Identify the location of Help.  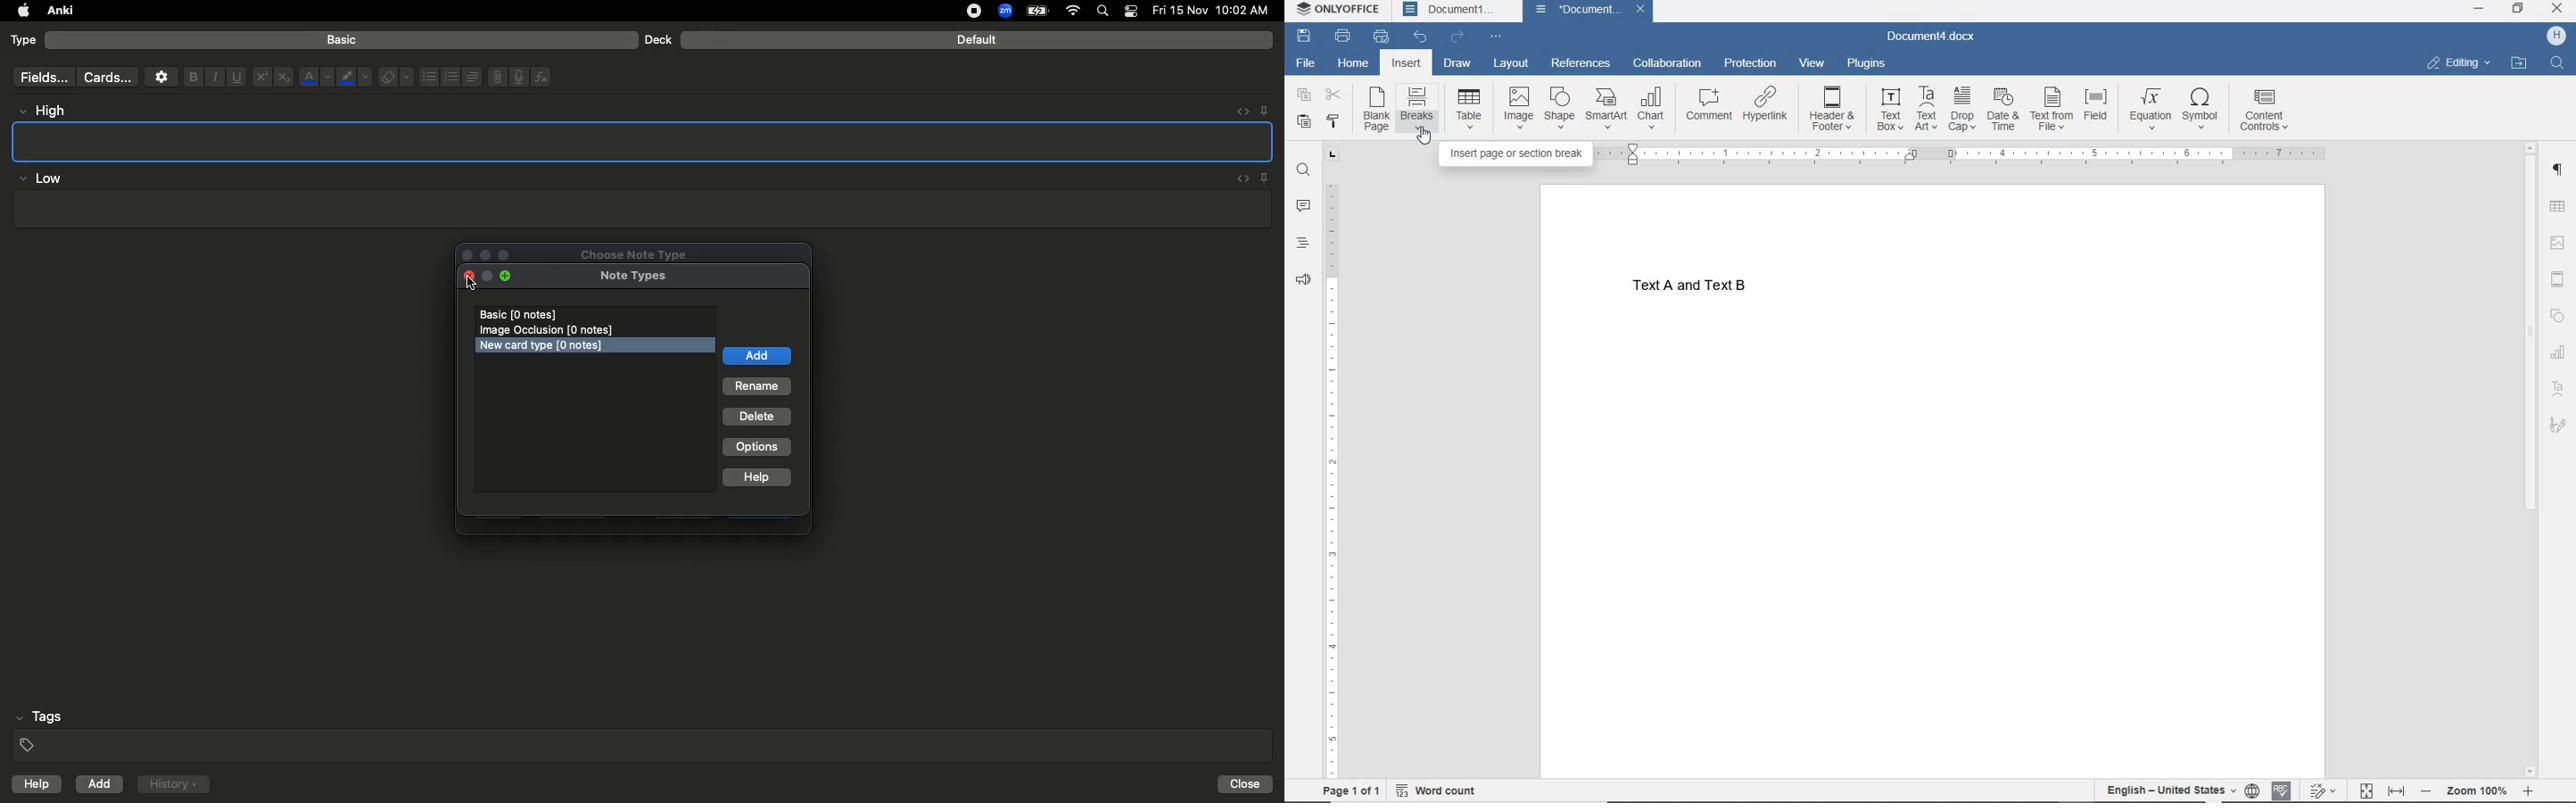
(758, 479).